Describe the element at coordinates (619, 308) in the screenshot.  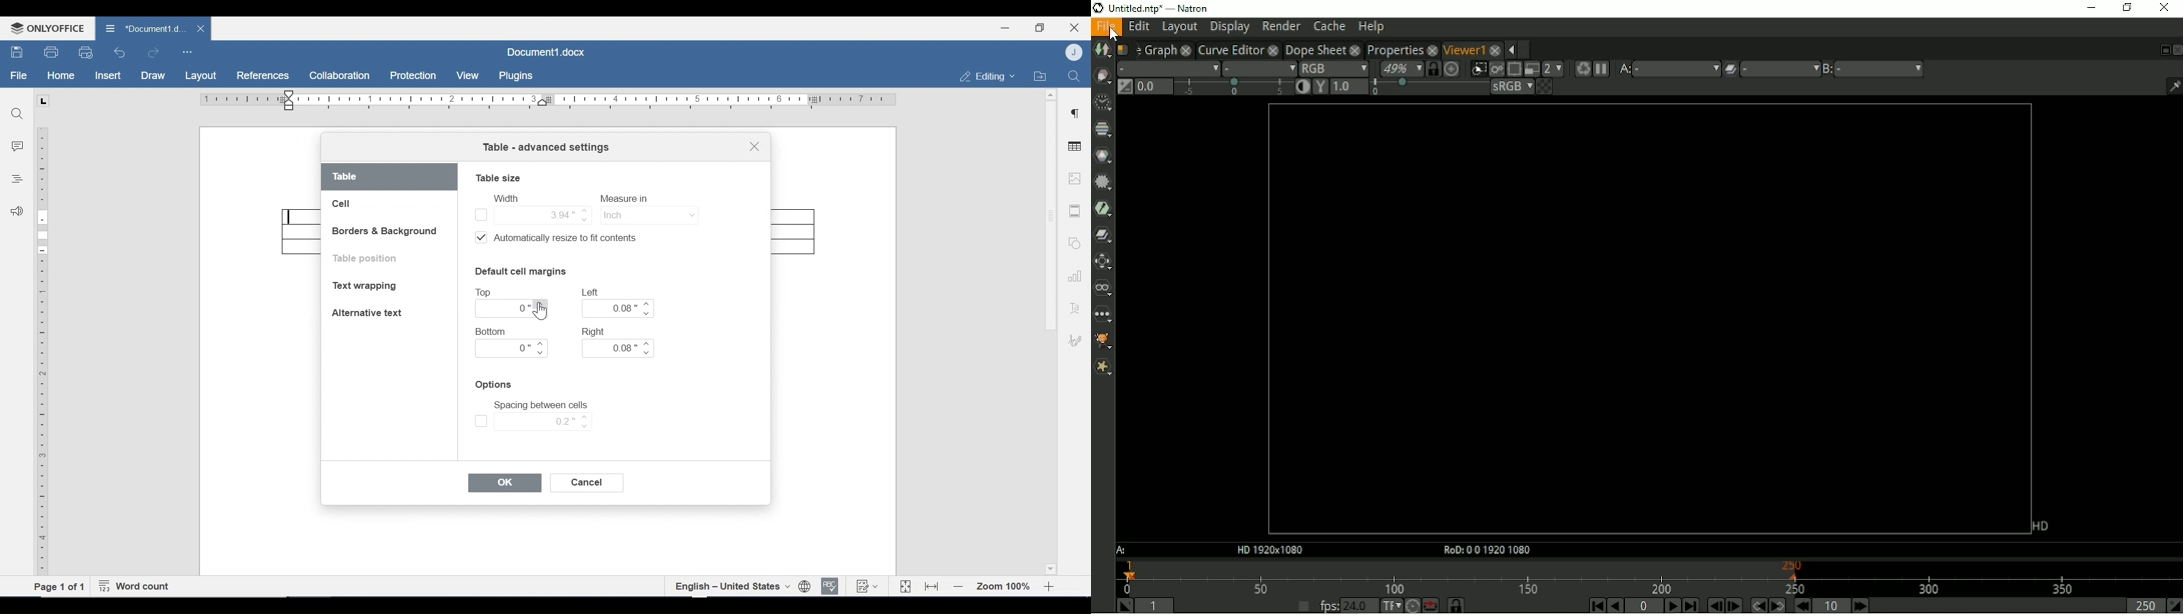
I see `0.08` at that location.